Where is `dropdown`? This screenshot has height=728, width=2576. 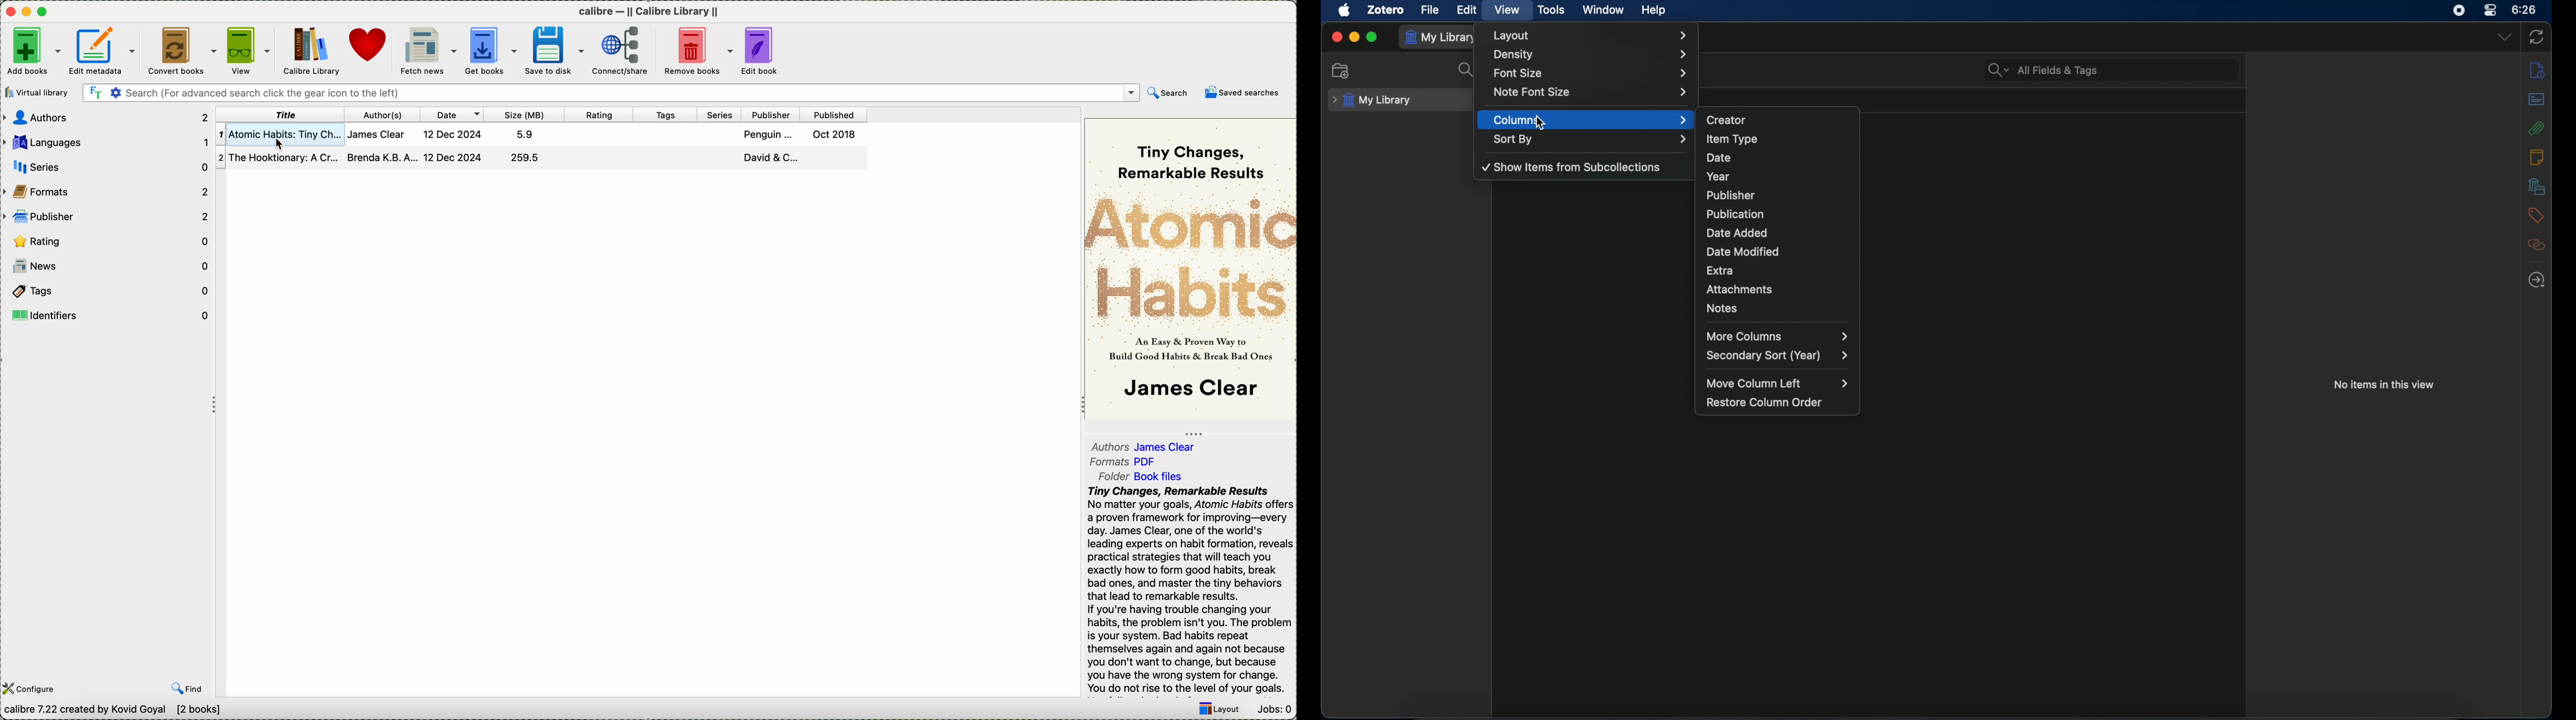 dropdown is located at coordinates (2505, 37).